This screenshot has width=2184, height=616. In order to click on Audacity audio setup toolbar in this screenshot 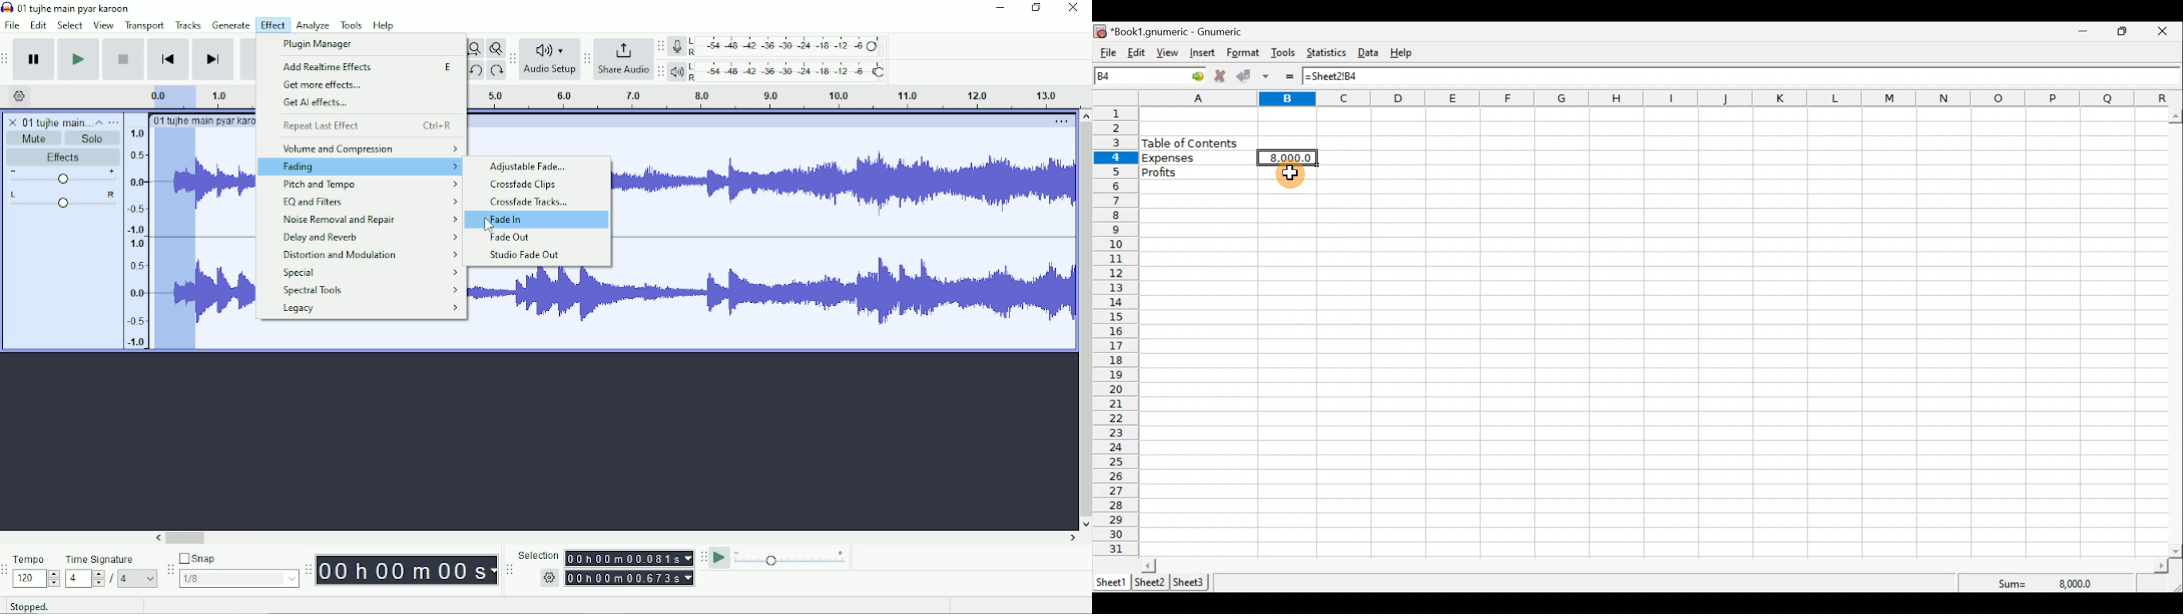, I will do `click(512, 59)`.